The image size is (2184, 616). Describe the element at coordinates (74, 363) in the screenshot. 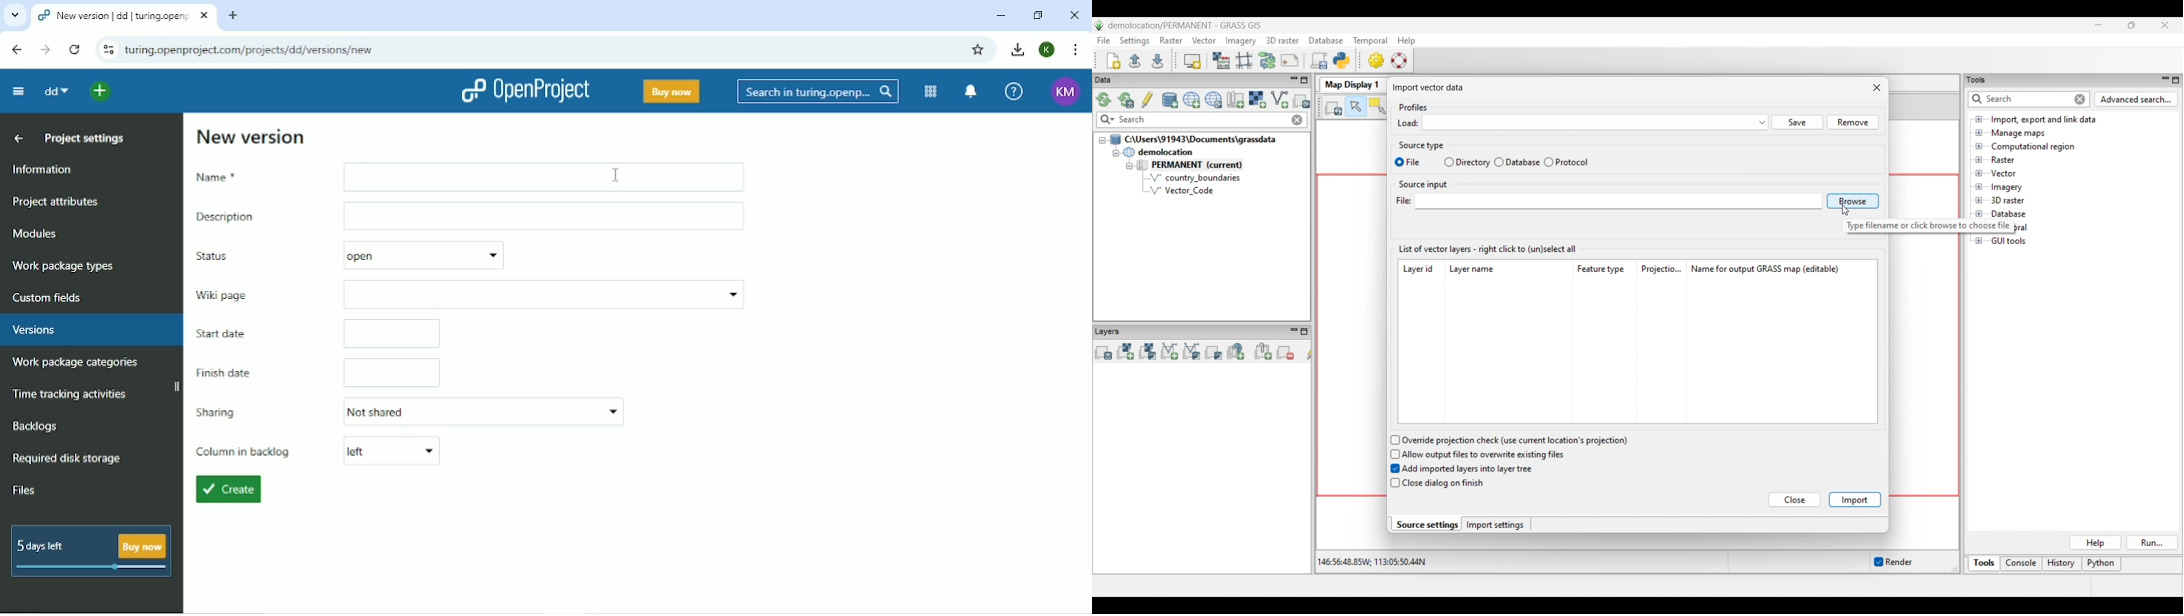

I see `Work package categories` at that location.